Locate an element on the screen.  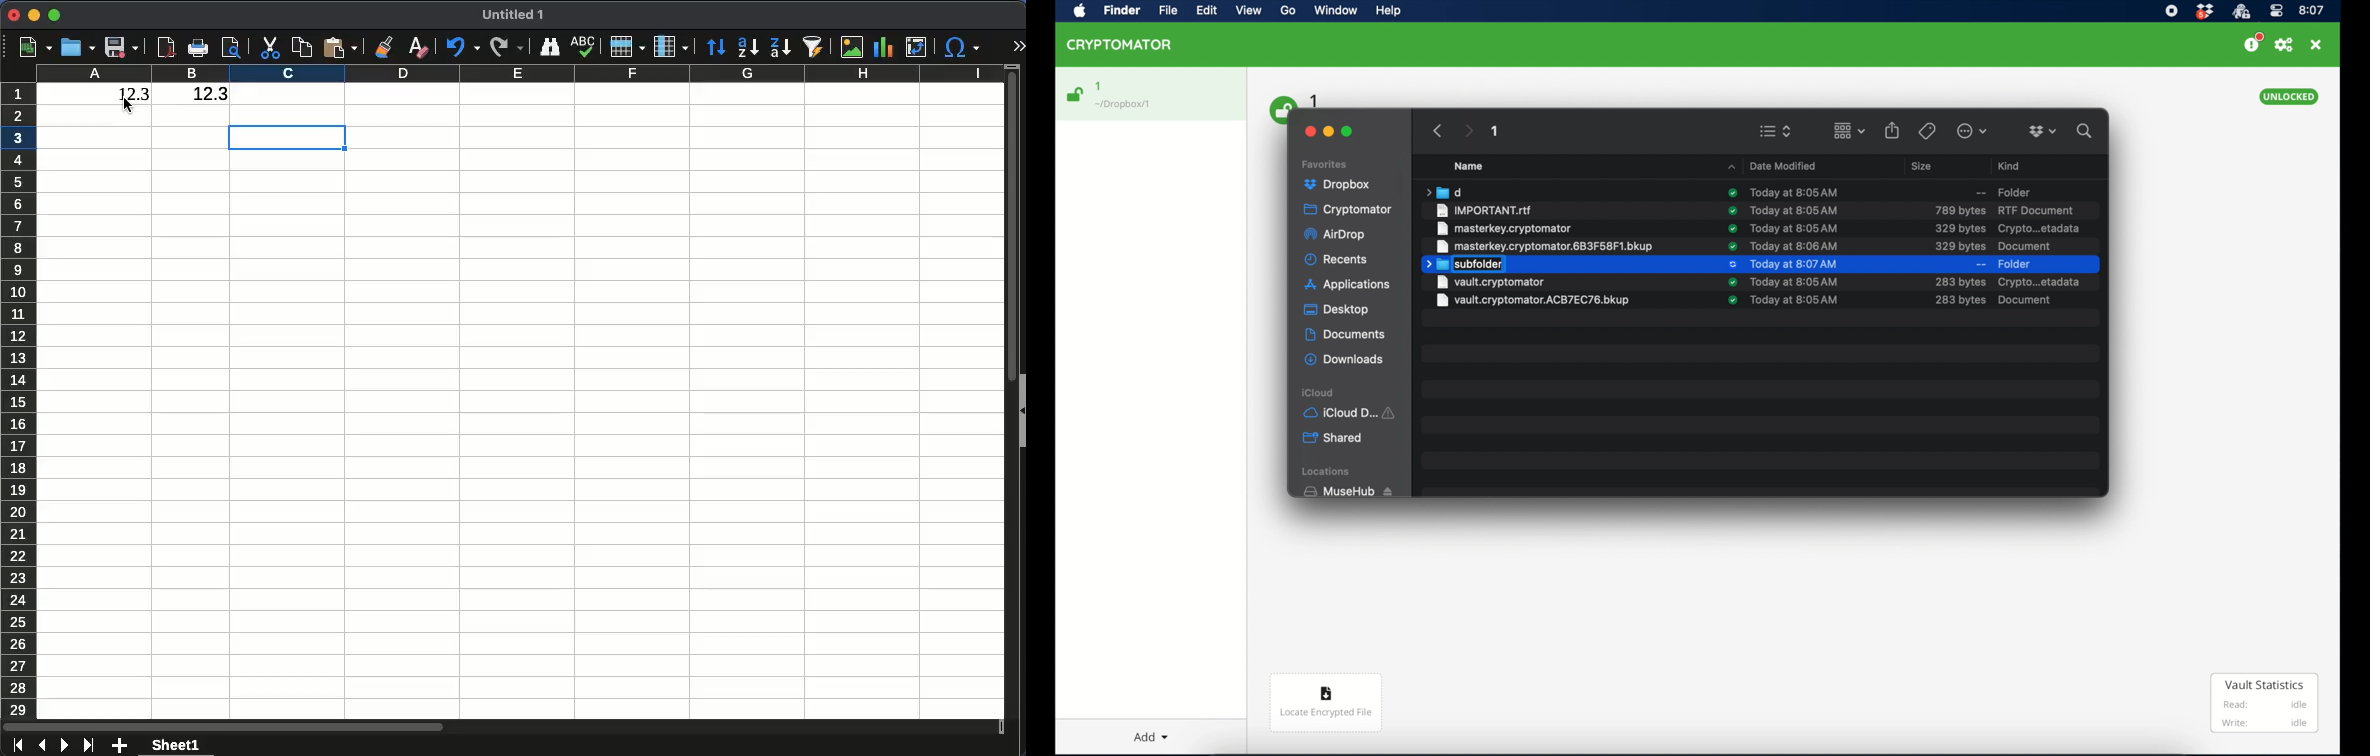
date is located at coordinates (1795, 228).